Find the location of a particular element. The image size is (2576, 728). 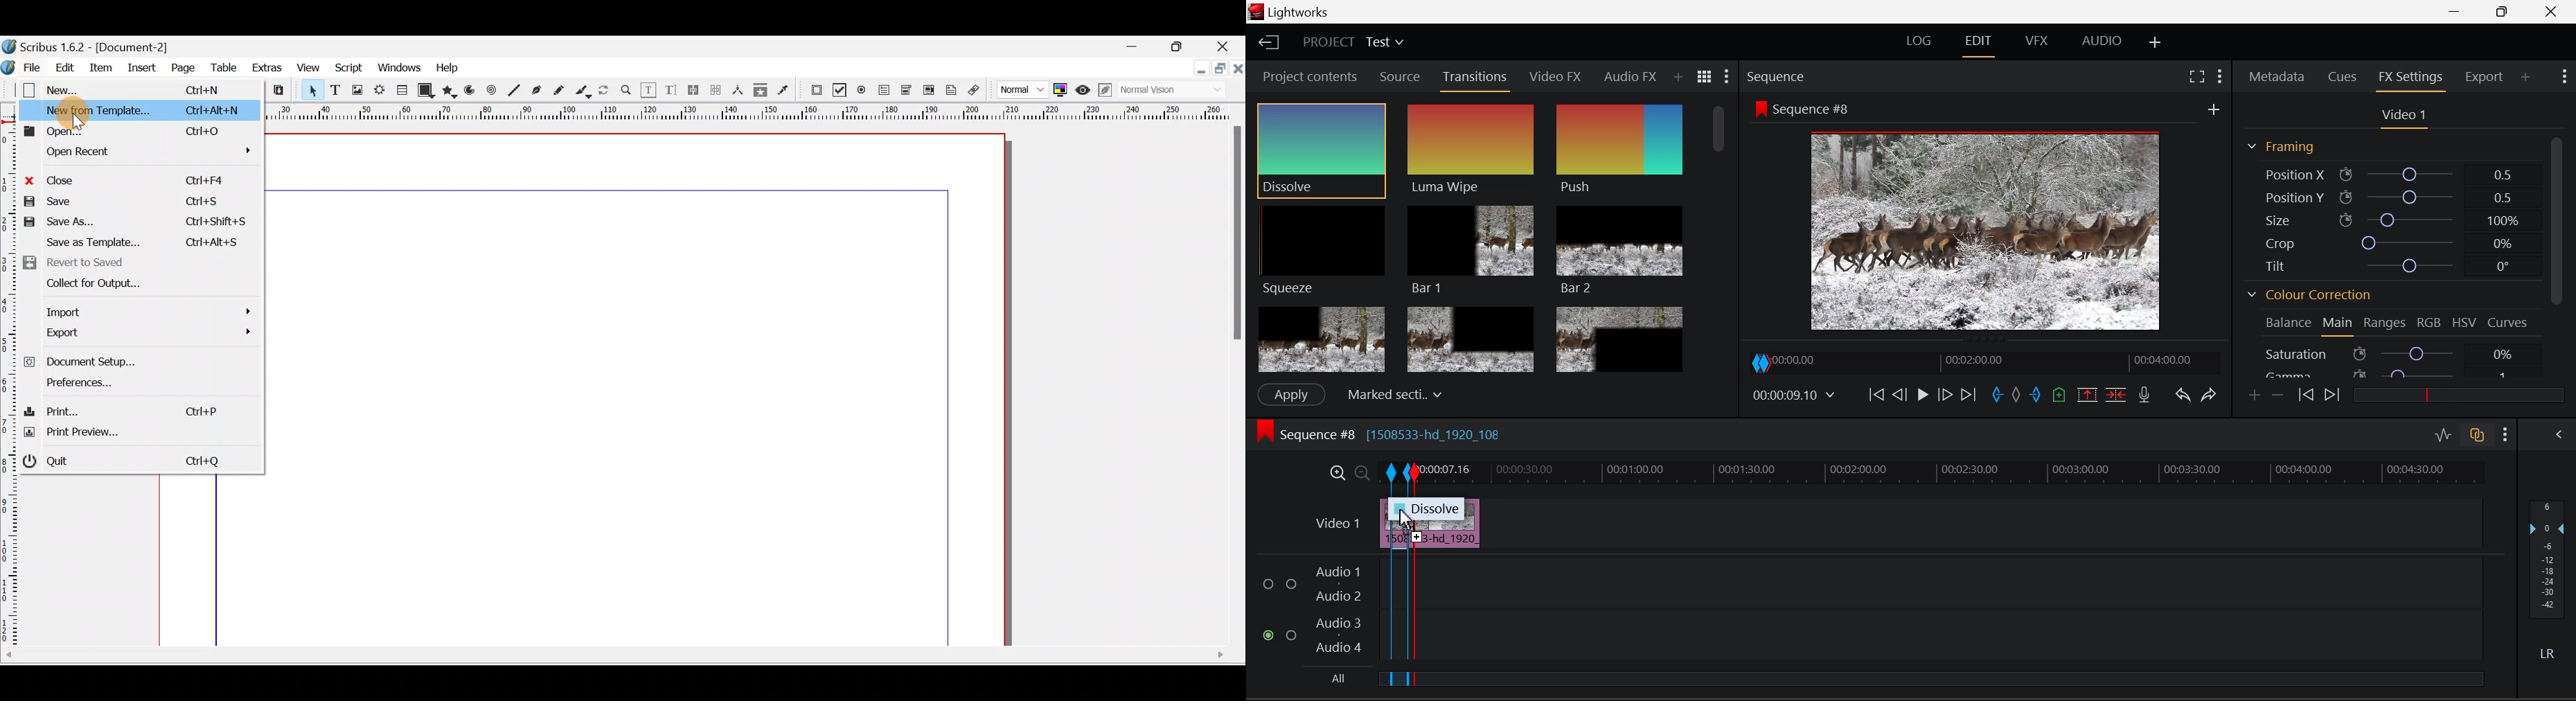

Freehand line is located at coordinates (563, 90).